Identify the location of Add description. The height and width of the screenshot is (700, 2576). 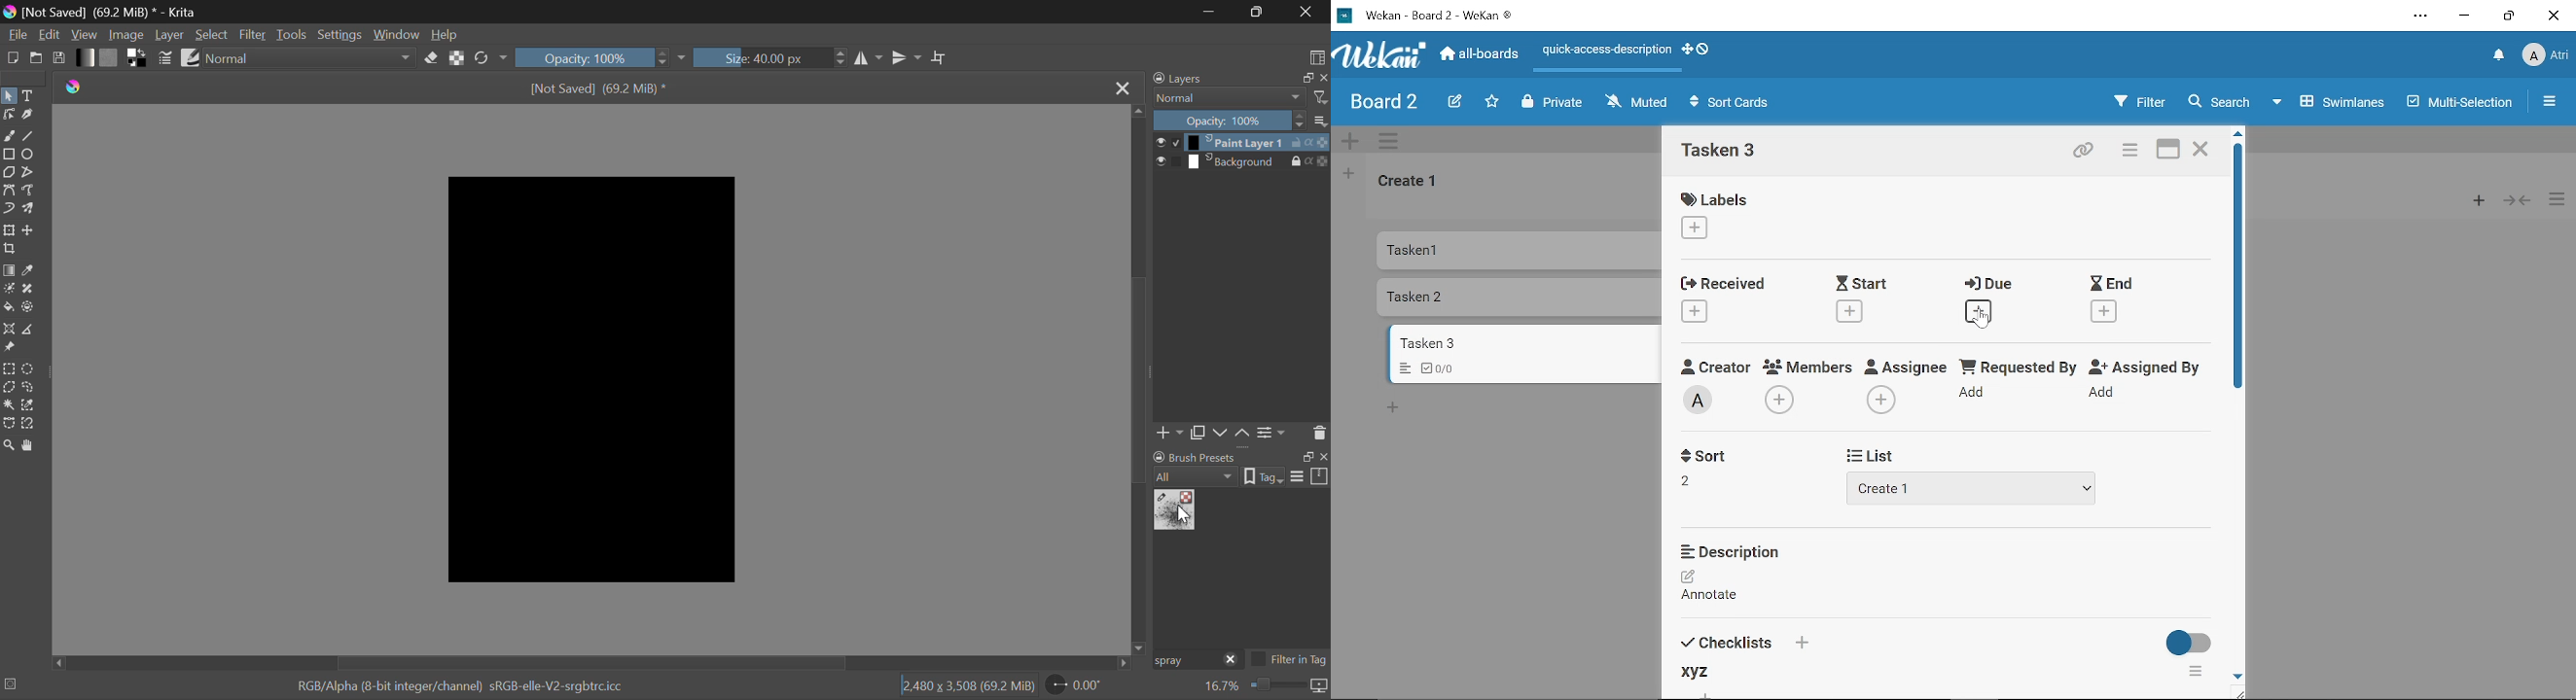
(1712, 588).